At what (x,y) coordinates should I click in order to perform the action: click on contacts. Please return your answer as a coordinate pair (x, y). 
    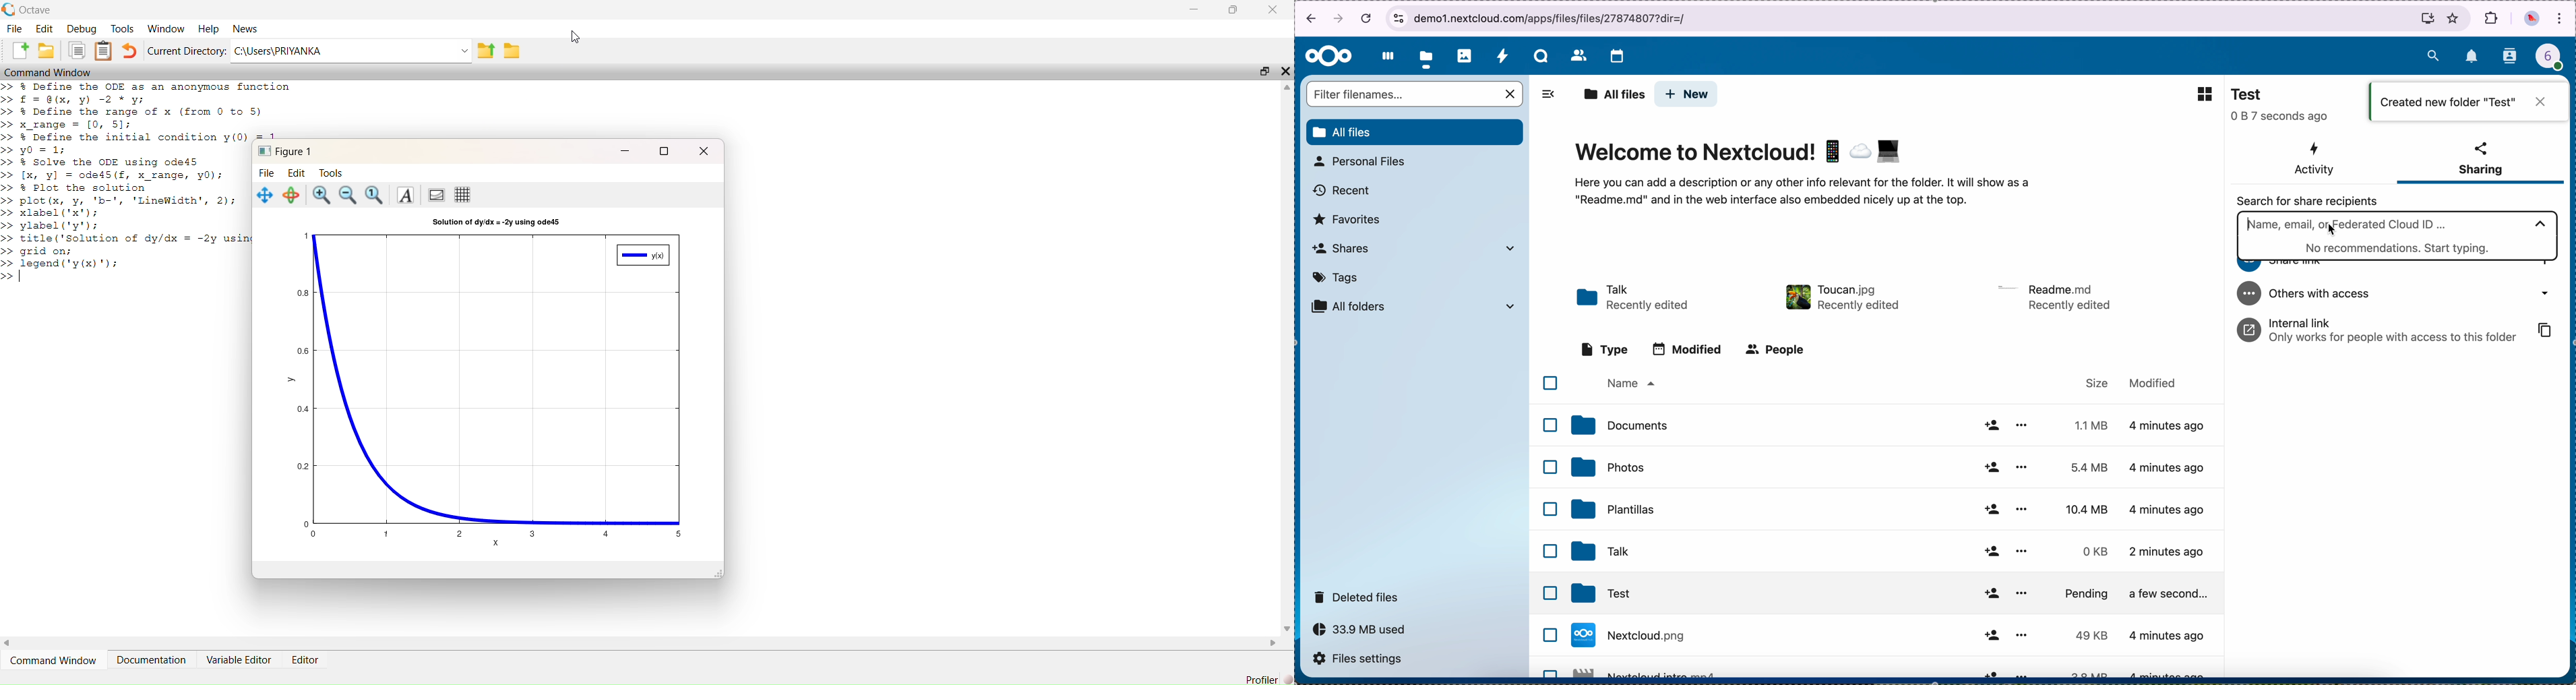
    Looking at the image, I should click on (2512, 57).